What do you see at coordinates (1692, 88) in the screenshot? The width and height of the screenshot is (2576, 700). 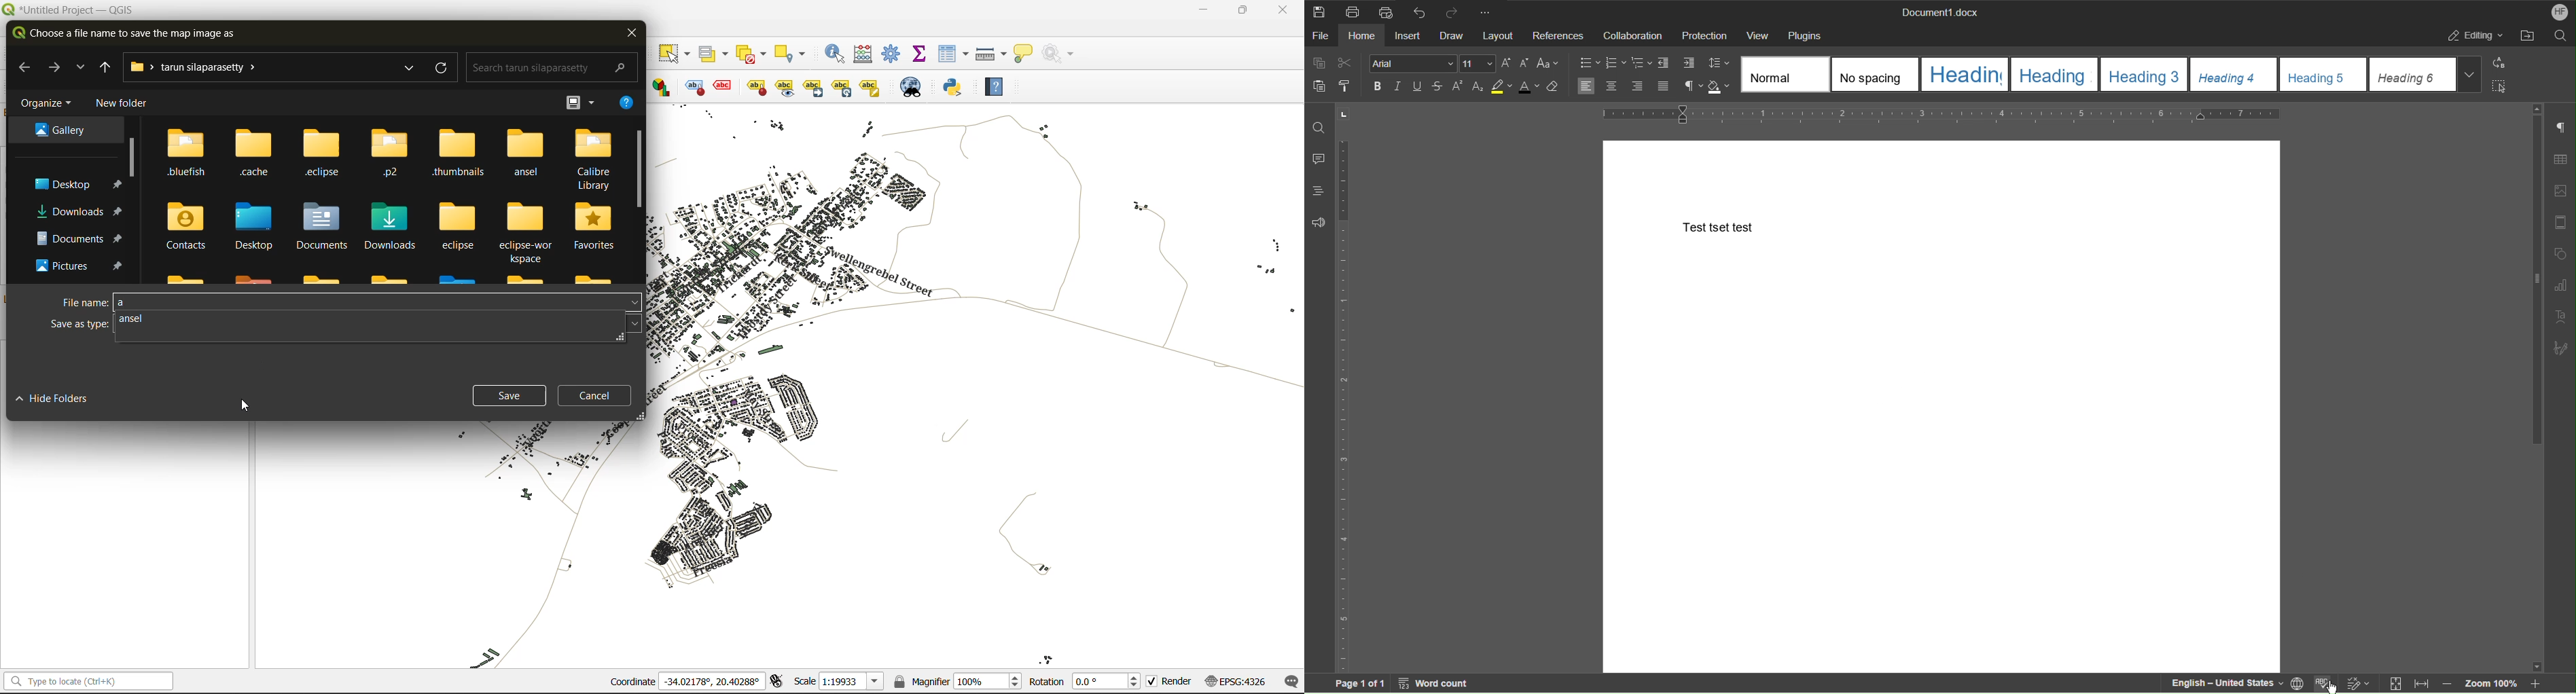 I see `Non-Printing Characters` at bounding box center [1692, 88].